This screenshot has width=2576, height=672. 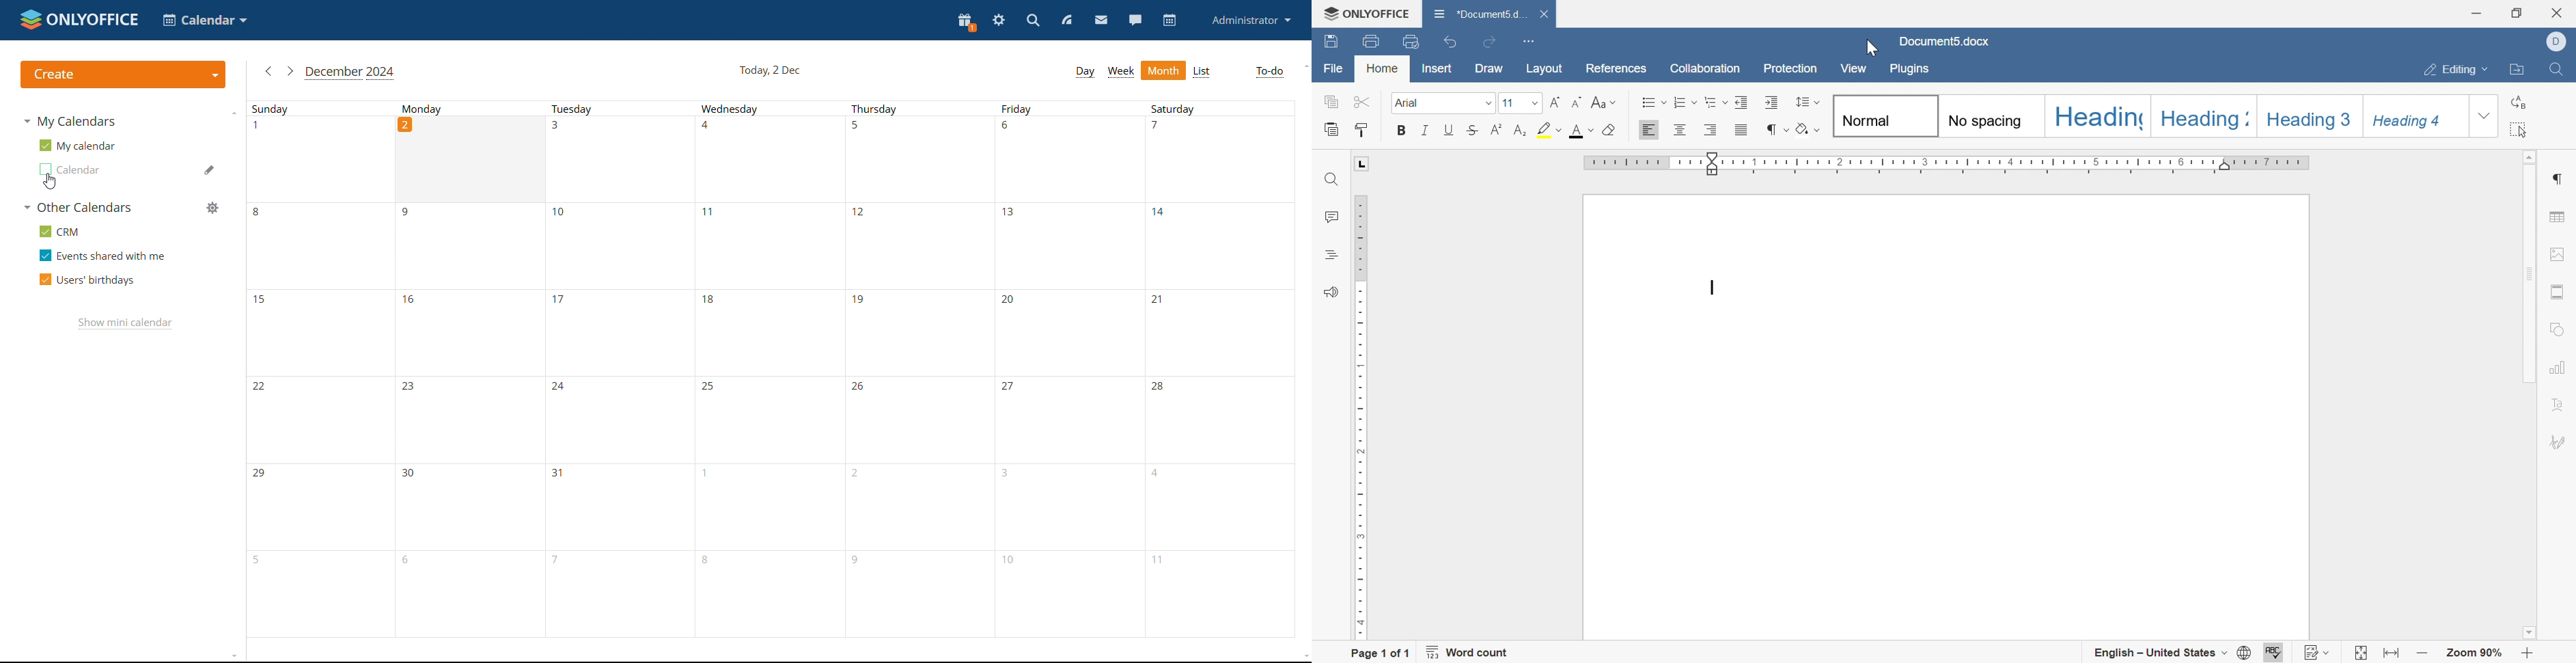 What do you see at coordinates (615, 423) in the screenshot?
I see `24` at bounding box center [615, 423].